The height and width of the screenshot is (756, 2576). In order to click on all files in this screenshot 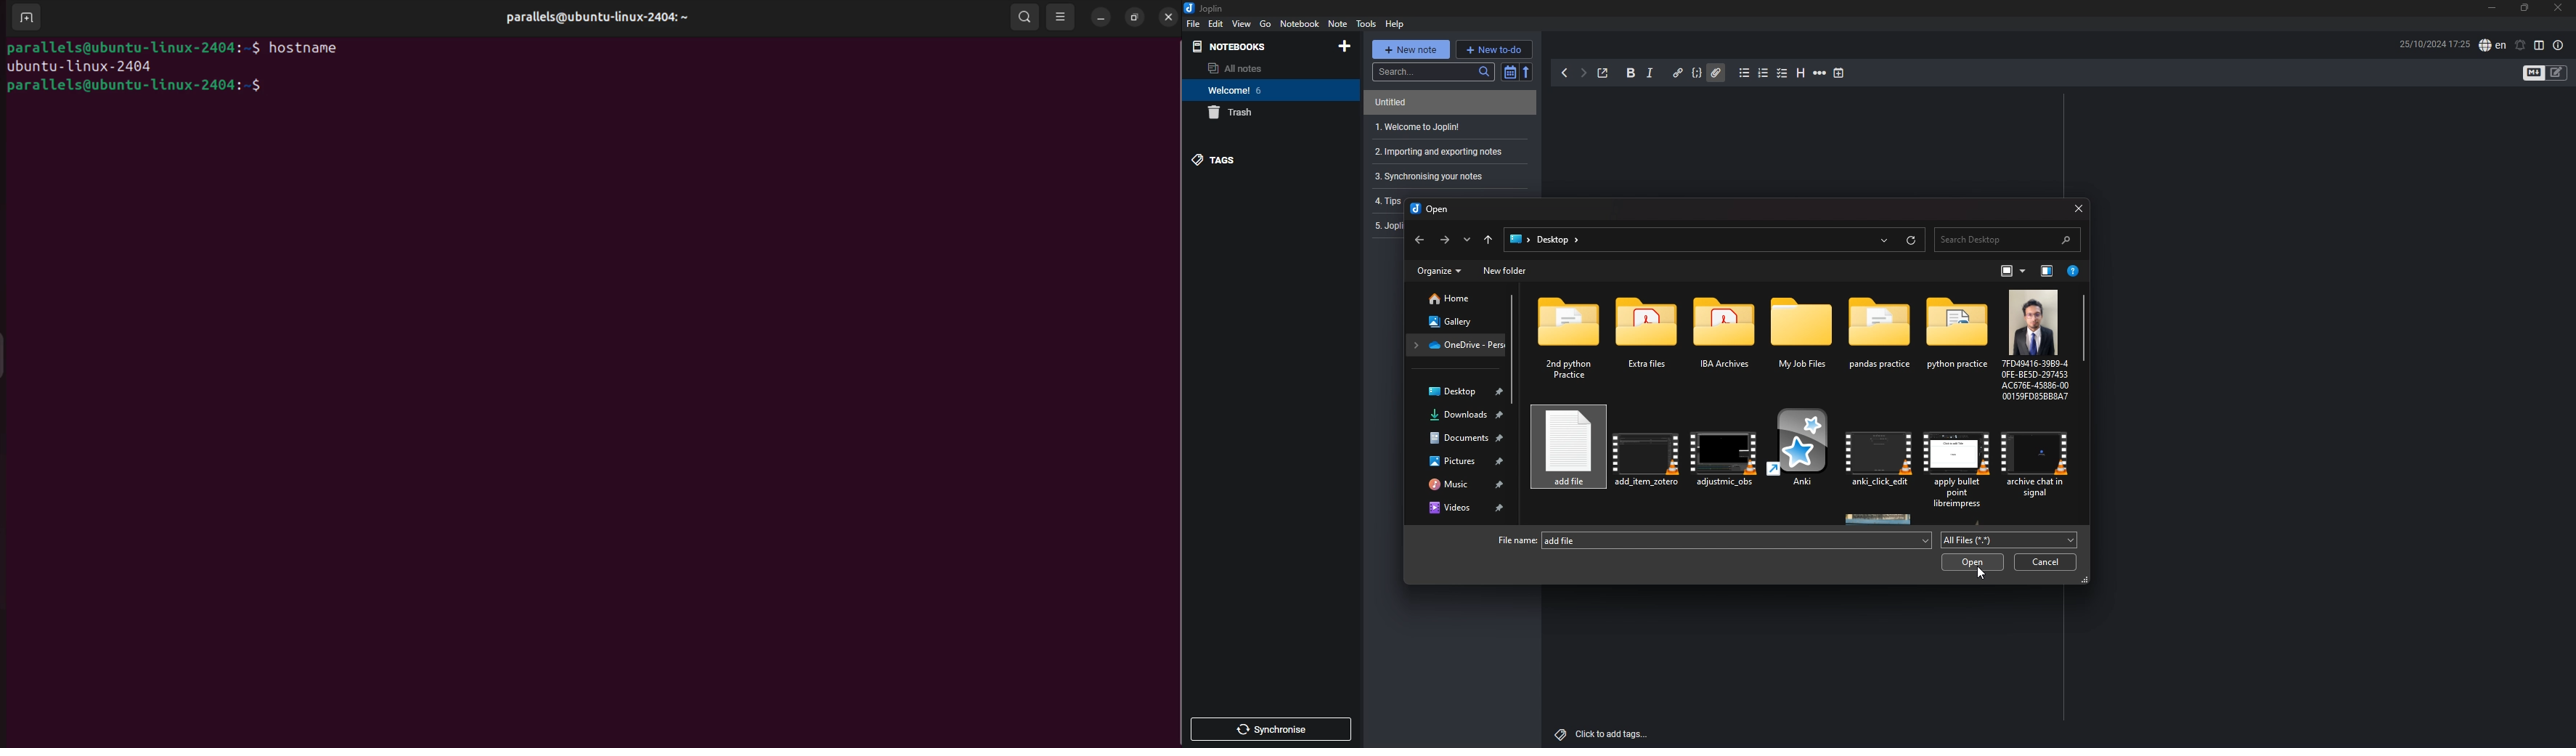, I will do `click(2008, 540)`.